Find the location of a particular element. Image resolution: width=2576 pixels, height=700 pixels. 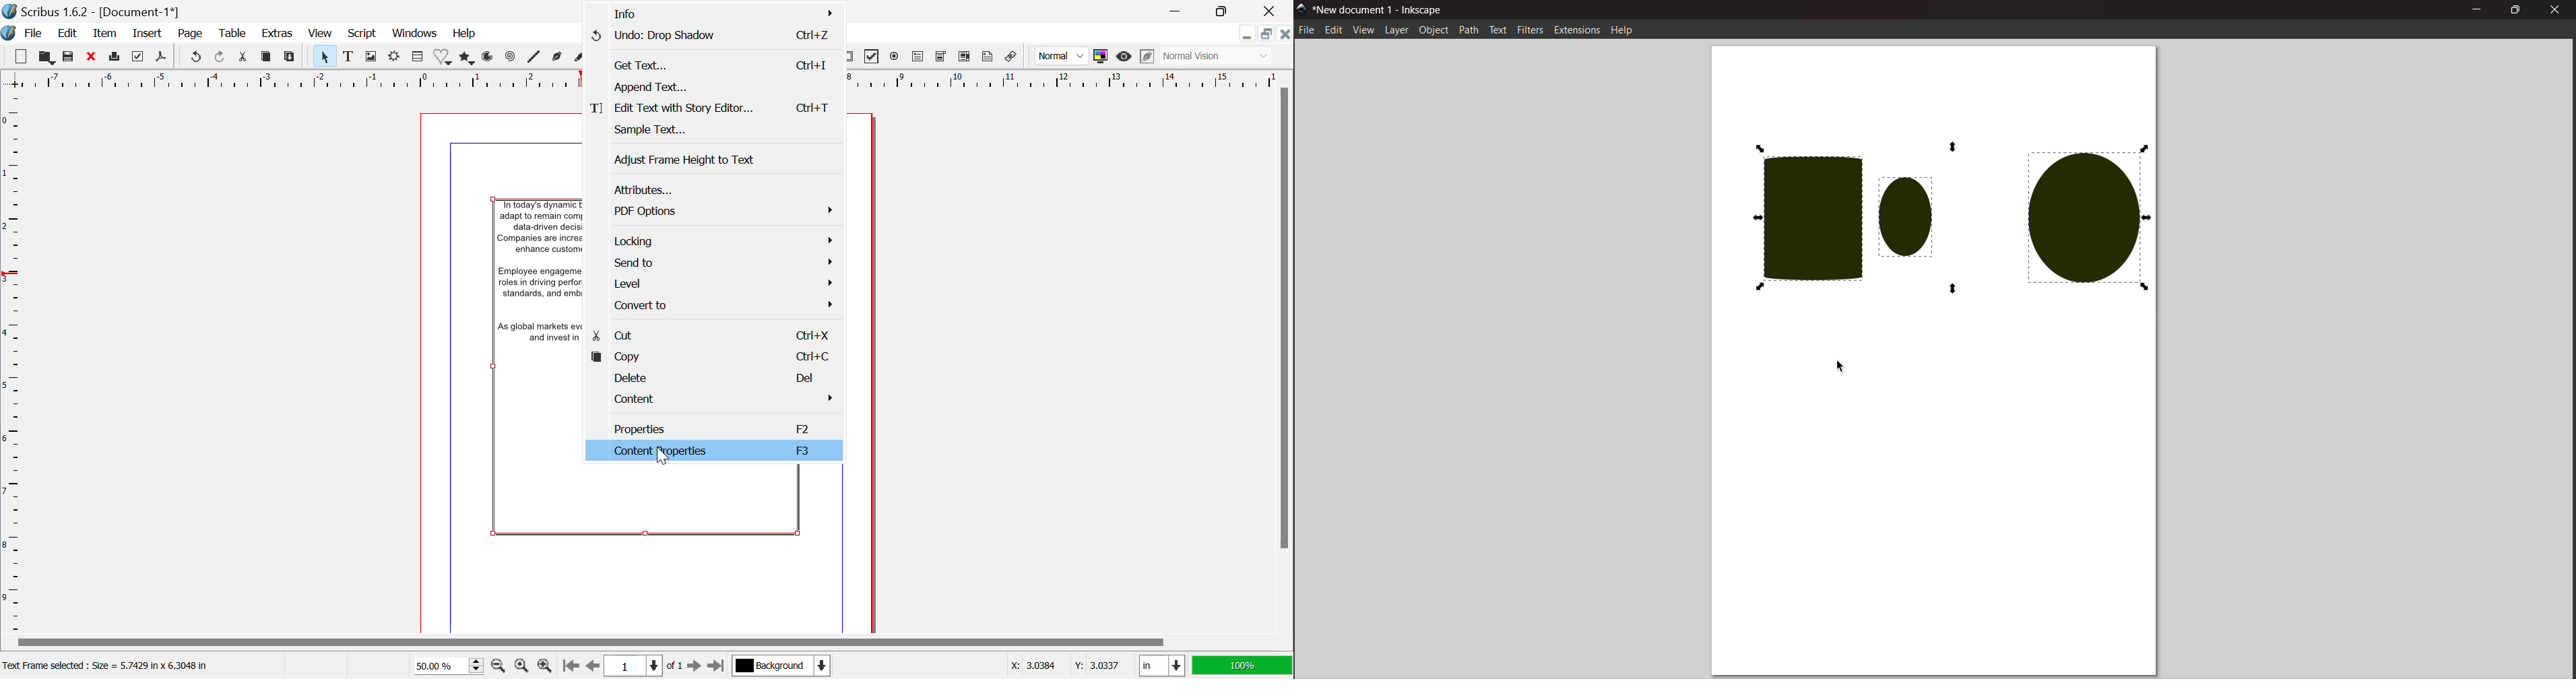

Sample Text is located at coordinates (719, 132).